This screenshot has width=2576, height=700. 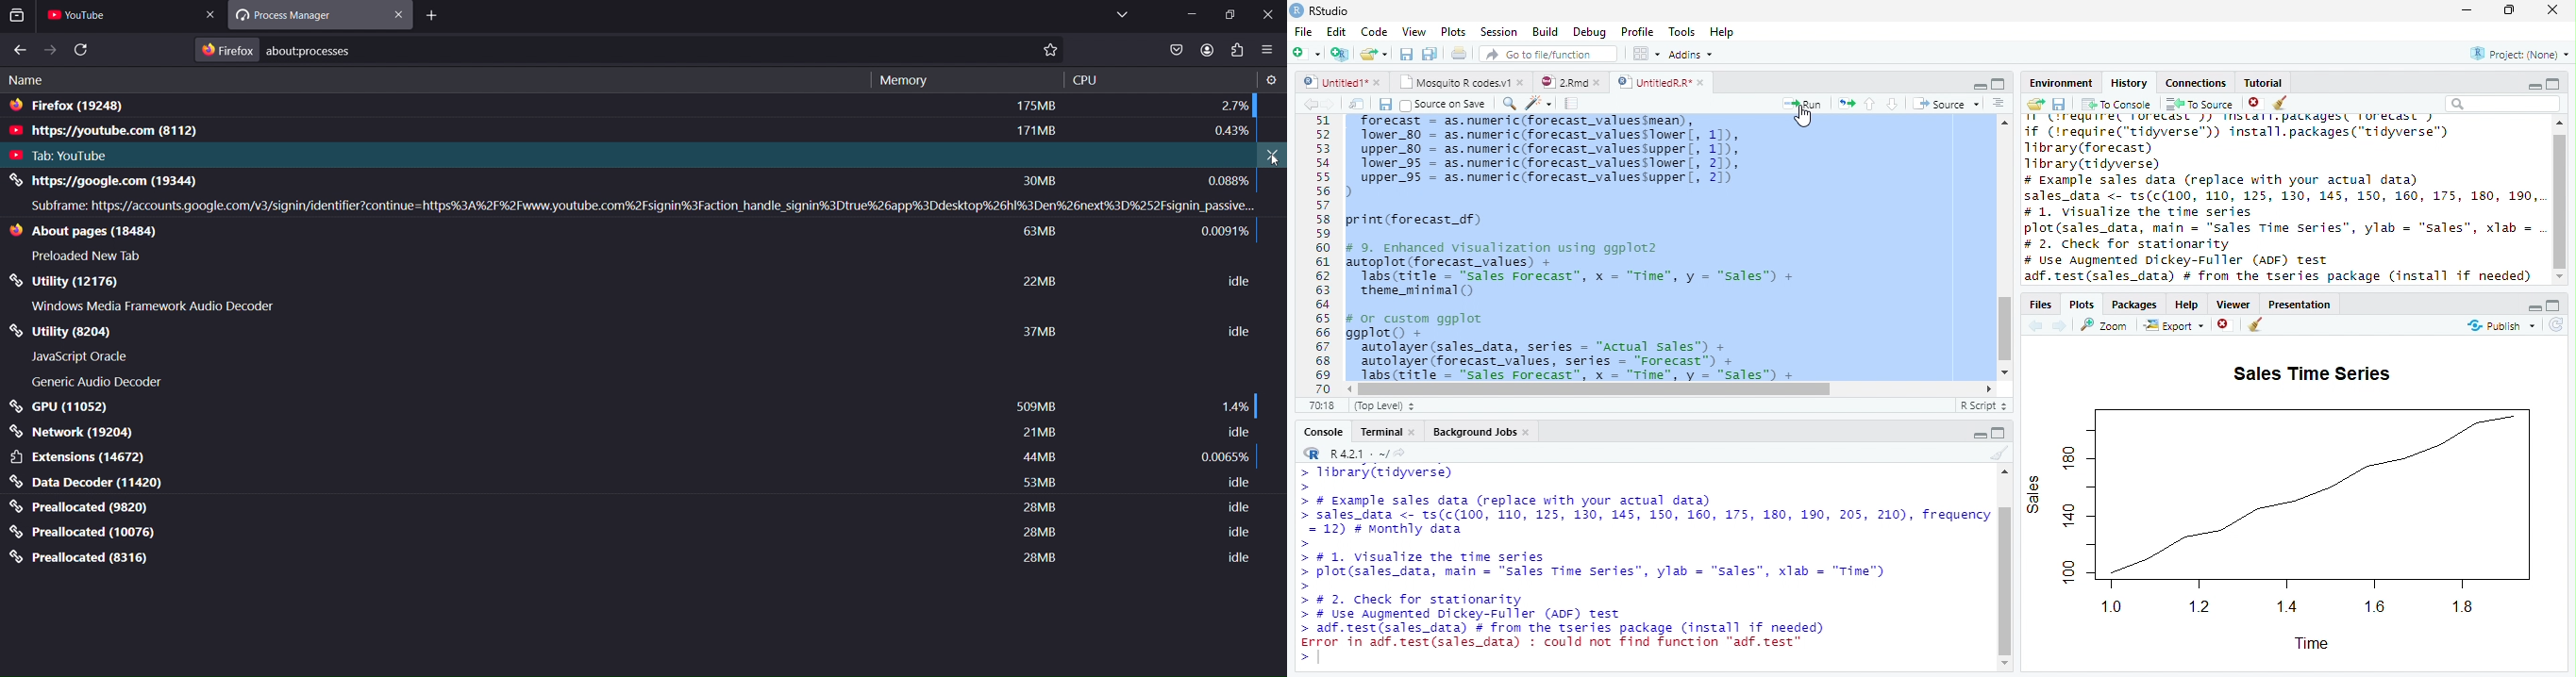 I want to click on print(forecast_df), so click(x=1421, y=220).